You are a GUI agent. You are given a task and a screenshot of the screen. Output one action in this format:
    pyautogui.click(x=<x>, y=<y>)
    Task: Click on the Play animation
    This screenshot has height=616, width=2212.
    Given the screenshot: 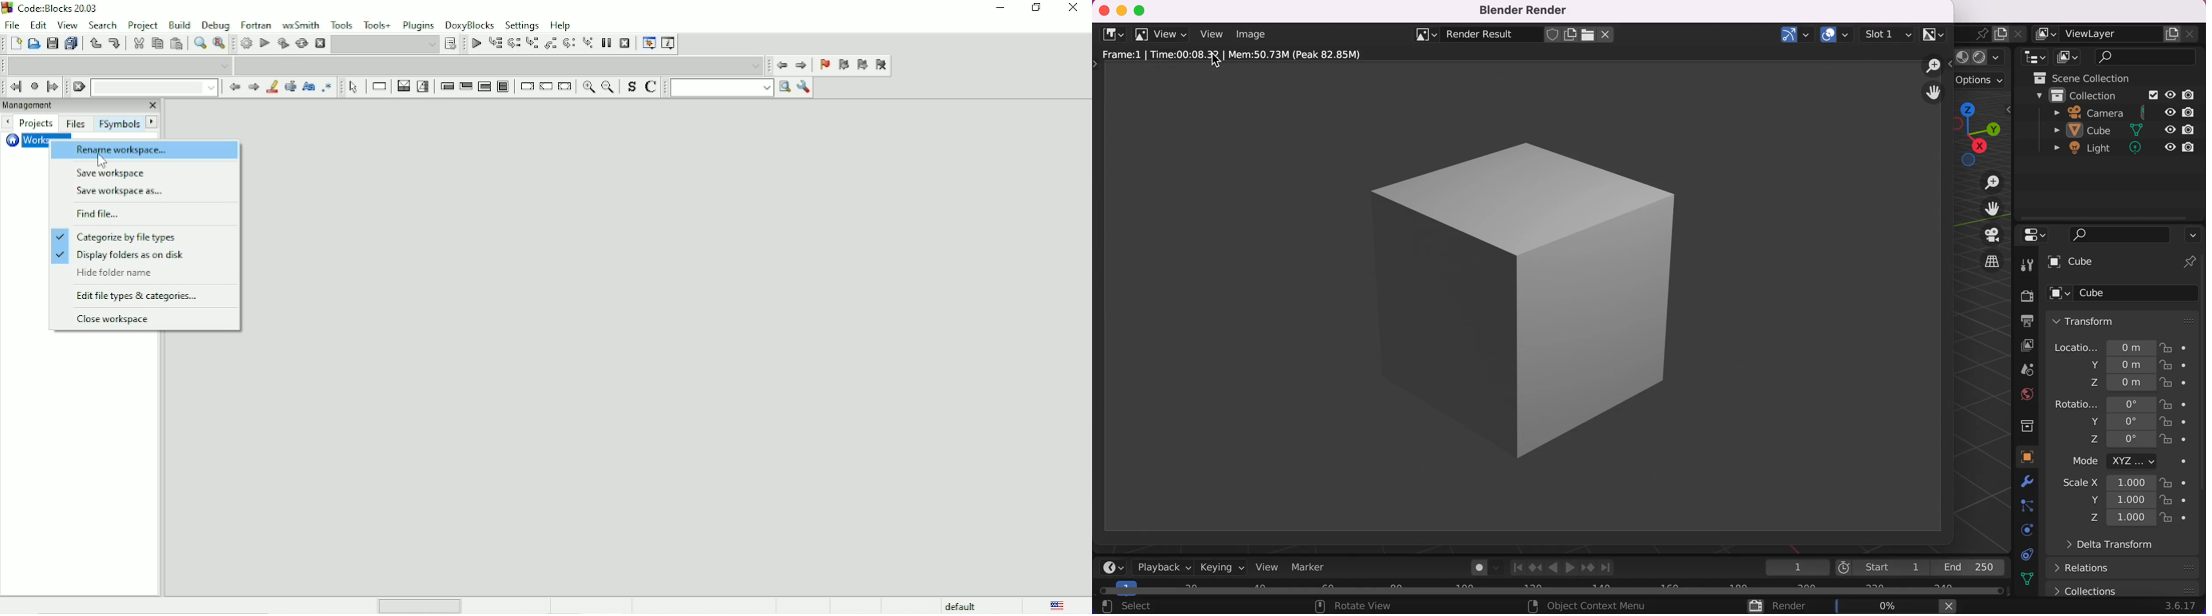 What is the action you would take?
    pyautogui.click(x=1572, y=568)
    